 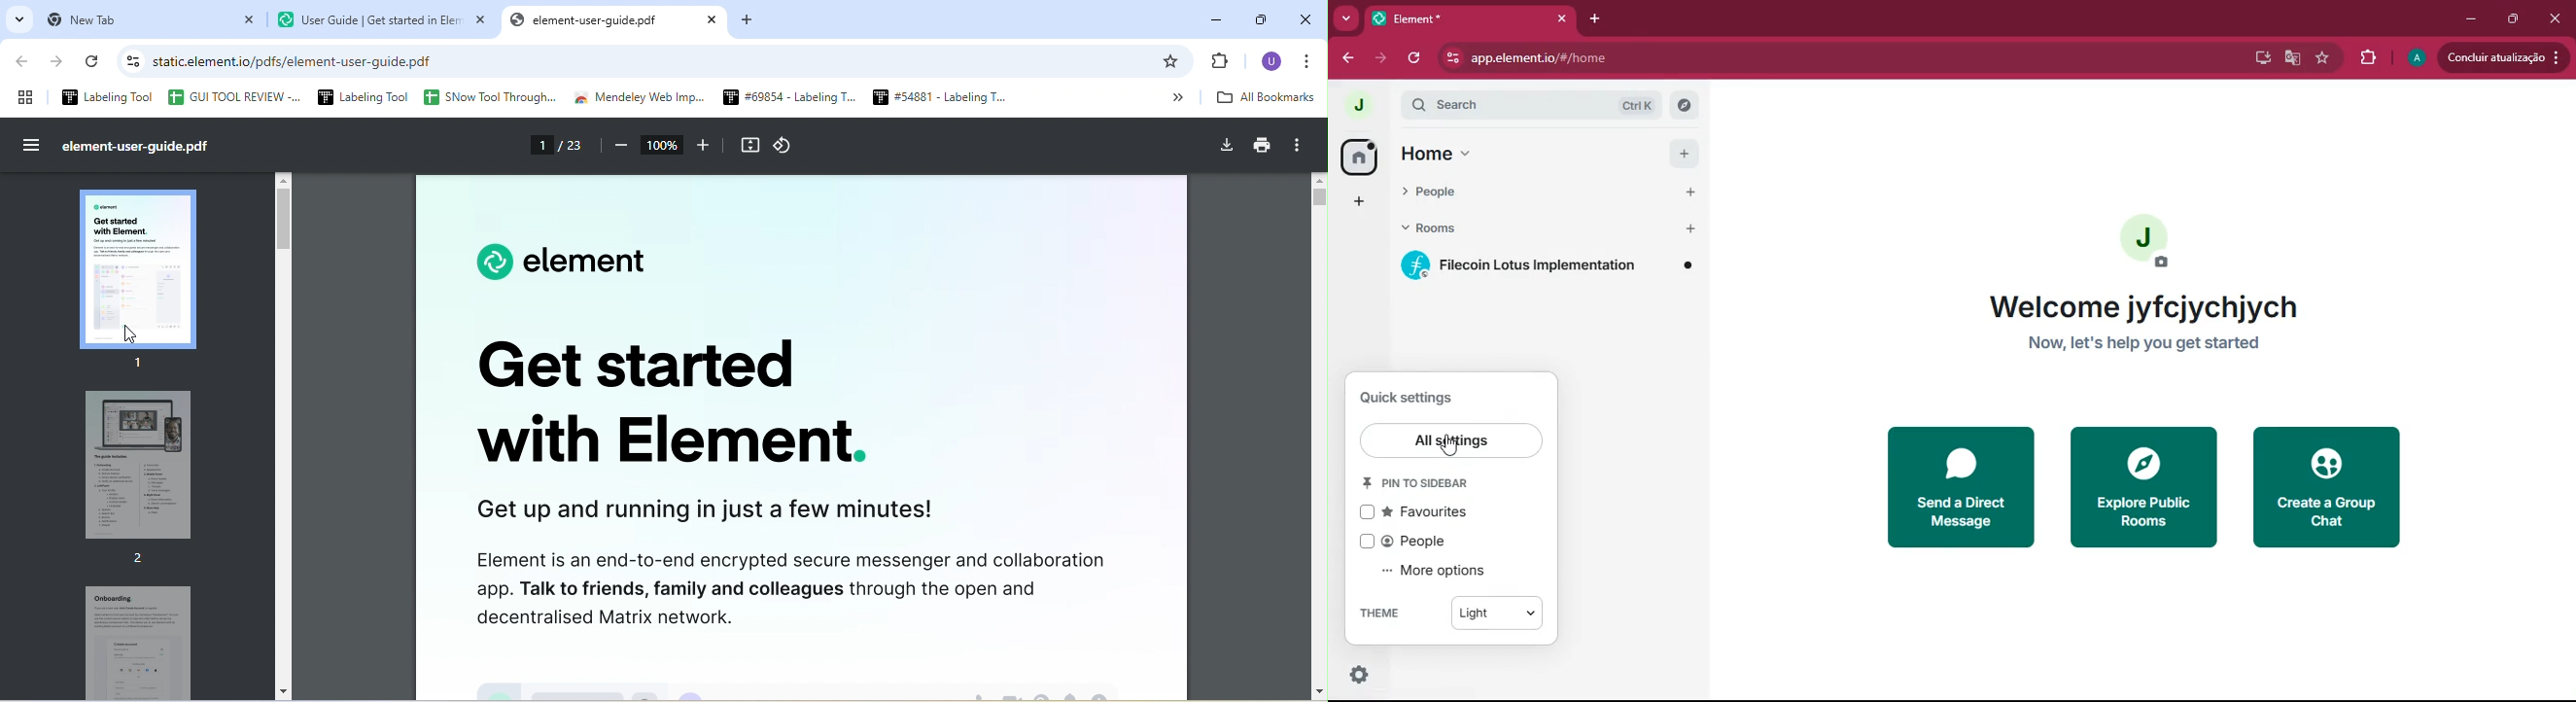 What do you see at coordinates (1426, 675) in the screenshot?
I see `quick settings` at bounding box center [1426, 675].